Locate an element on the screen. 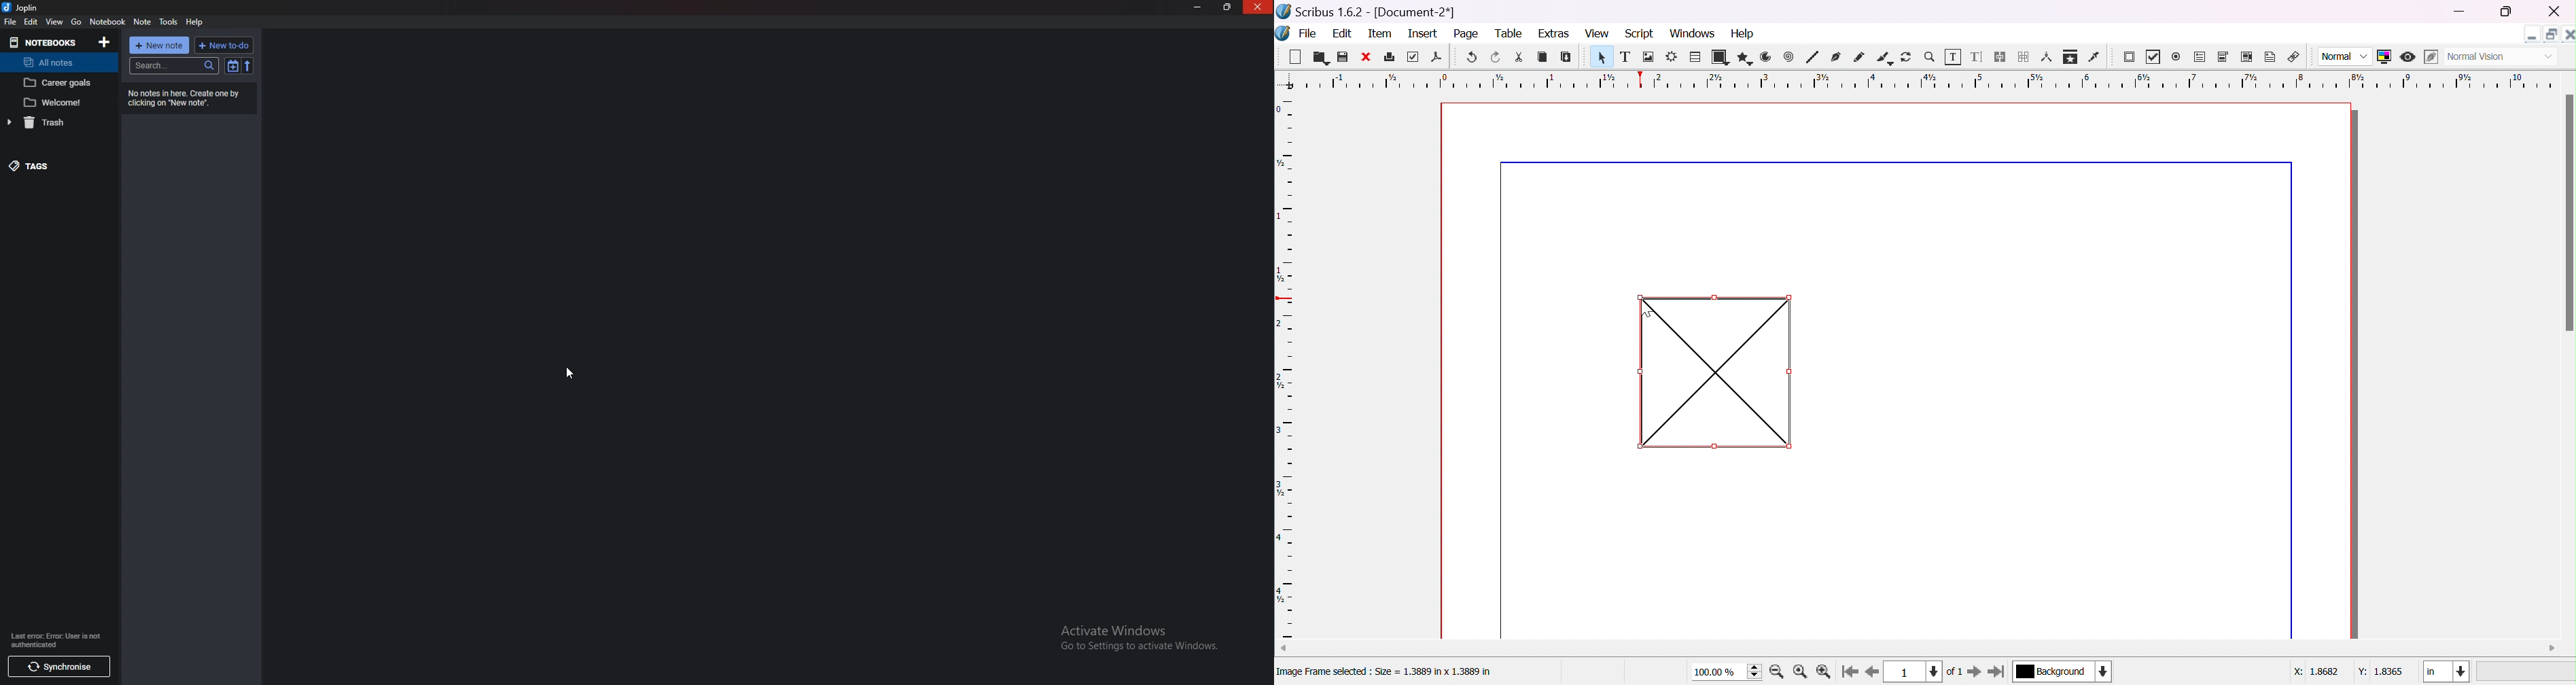  help is located at coordinates (195, 23).